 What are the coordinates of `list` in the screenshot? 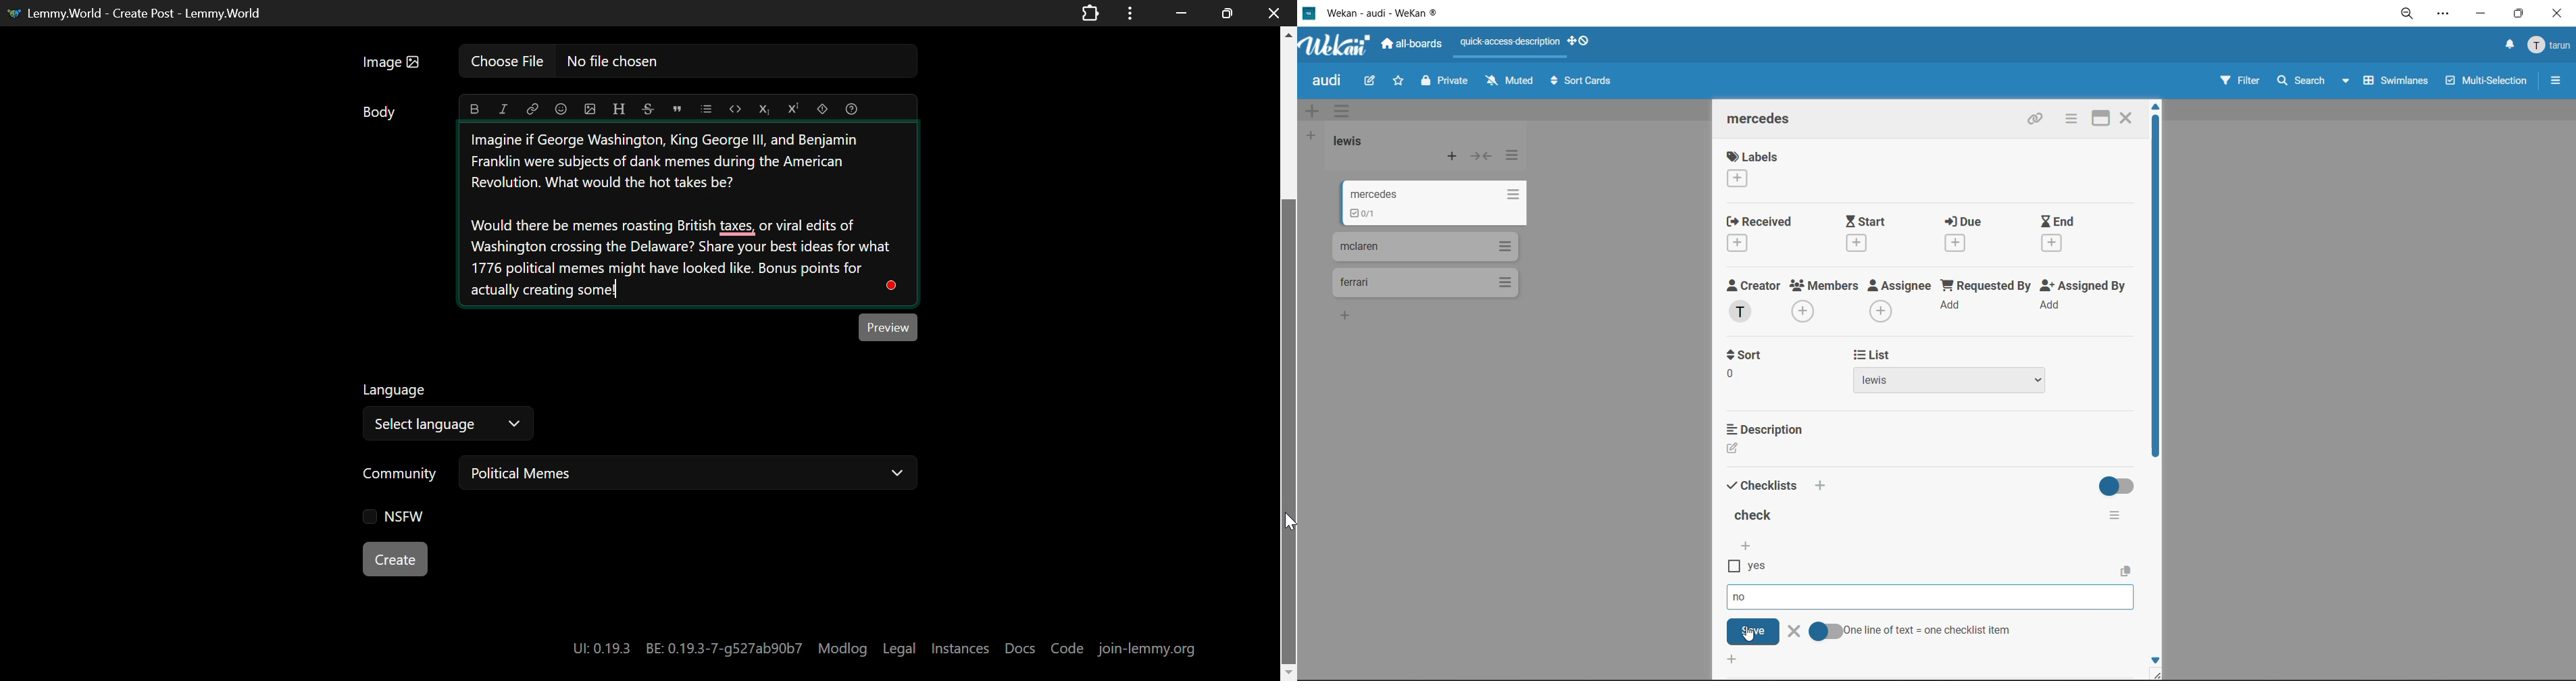 It's located at (1870, 356).